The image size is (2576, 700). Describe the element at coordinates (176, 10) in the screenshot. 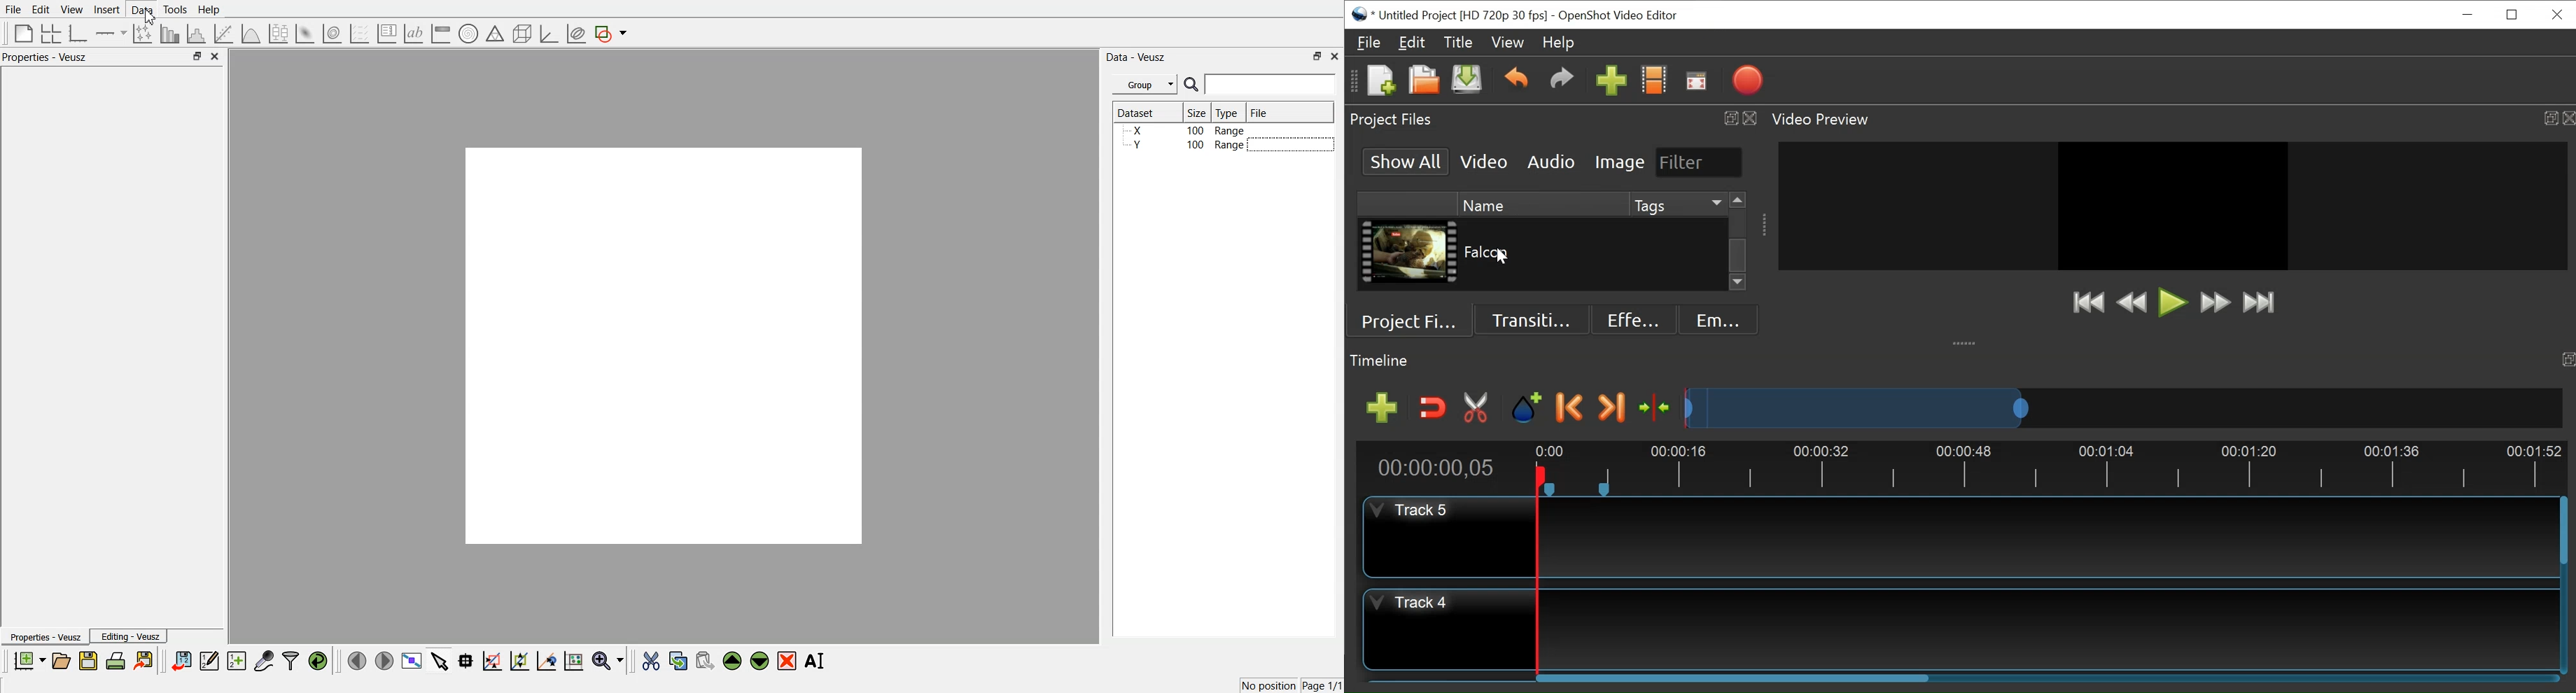

I see `Tools` at that location.